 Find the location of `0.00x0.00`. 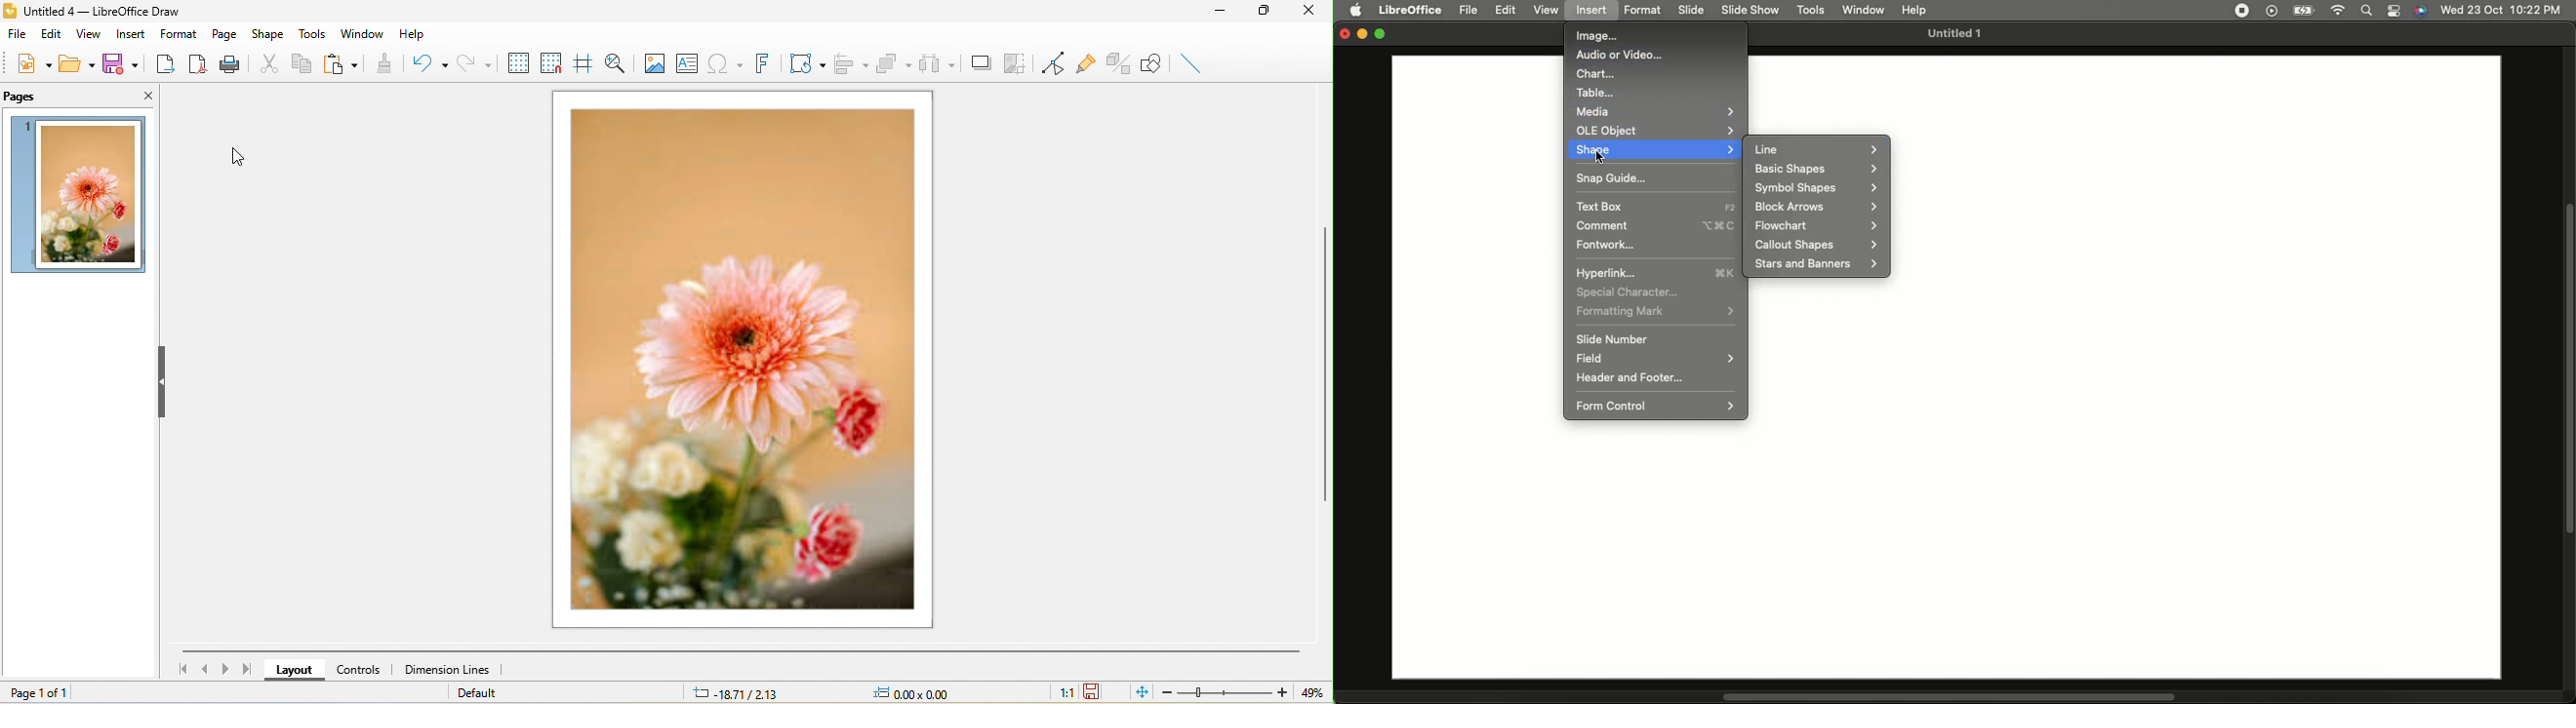

0.00x0.00 is located at coordinates (924, 691).